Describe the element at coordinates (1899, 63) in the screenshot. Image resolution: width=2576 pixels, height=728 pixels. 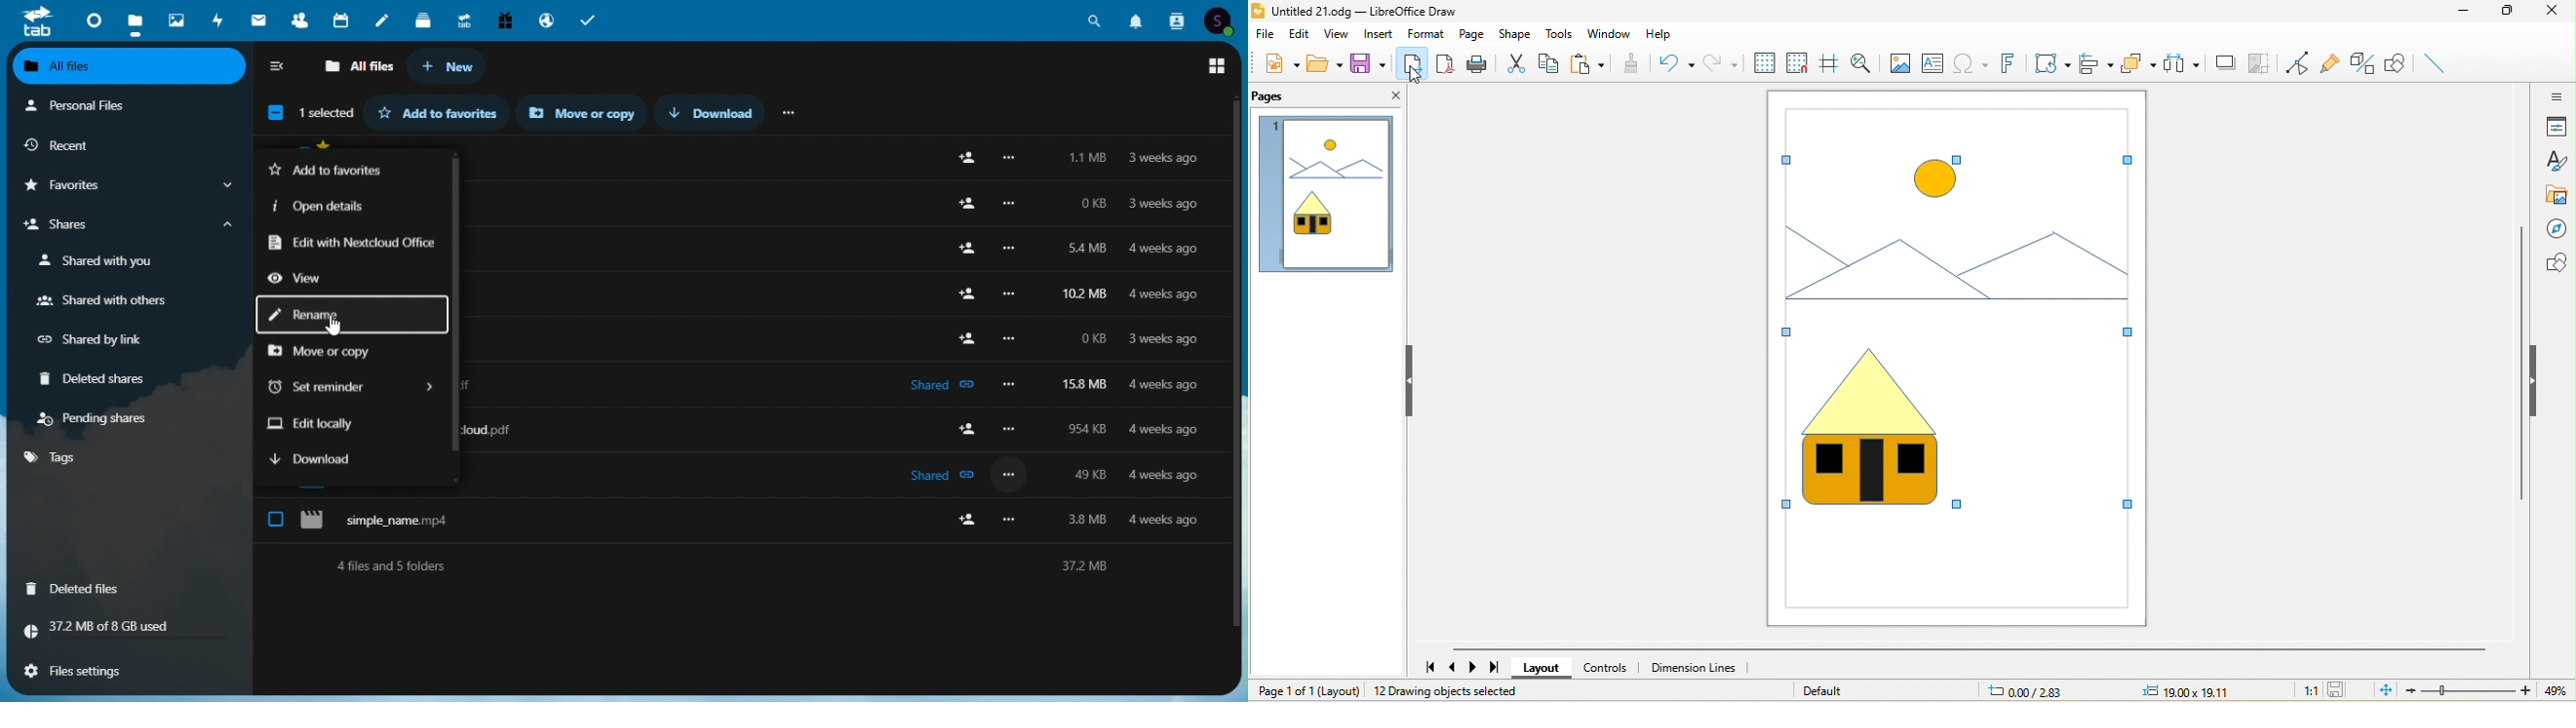
I see `image` at that location.